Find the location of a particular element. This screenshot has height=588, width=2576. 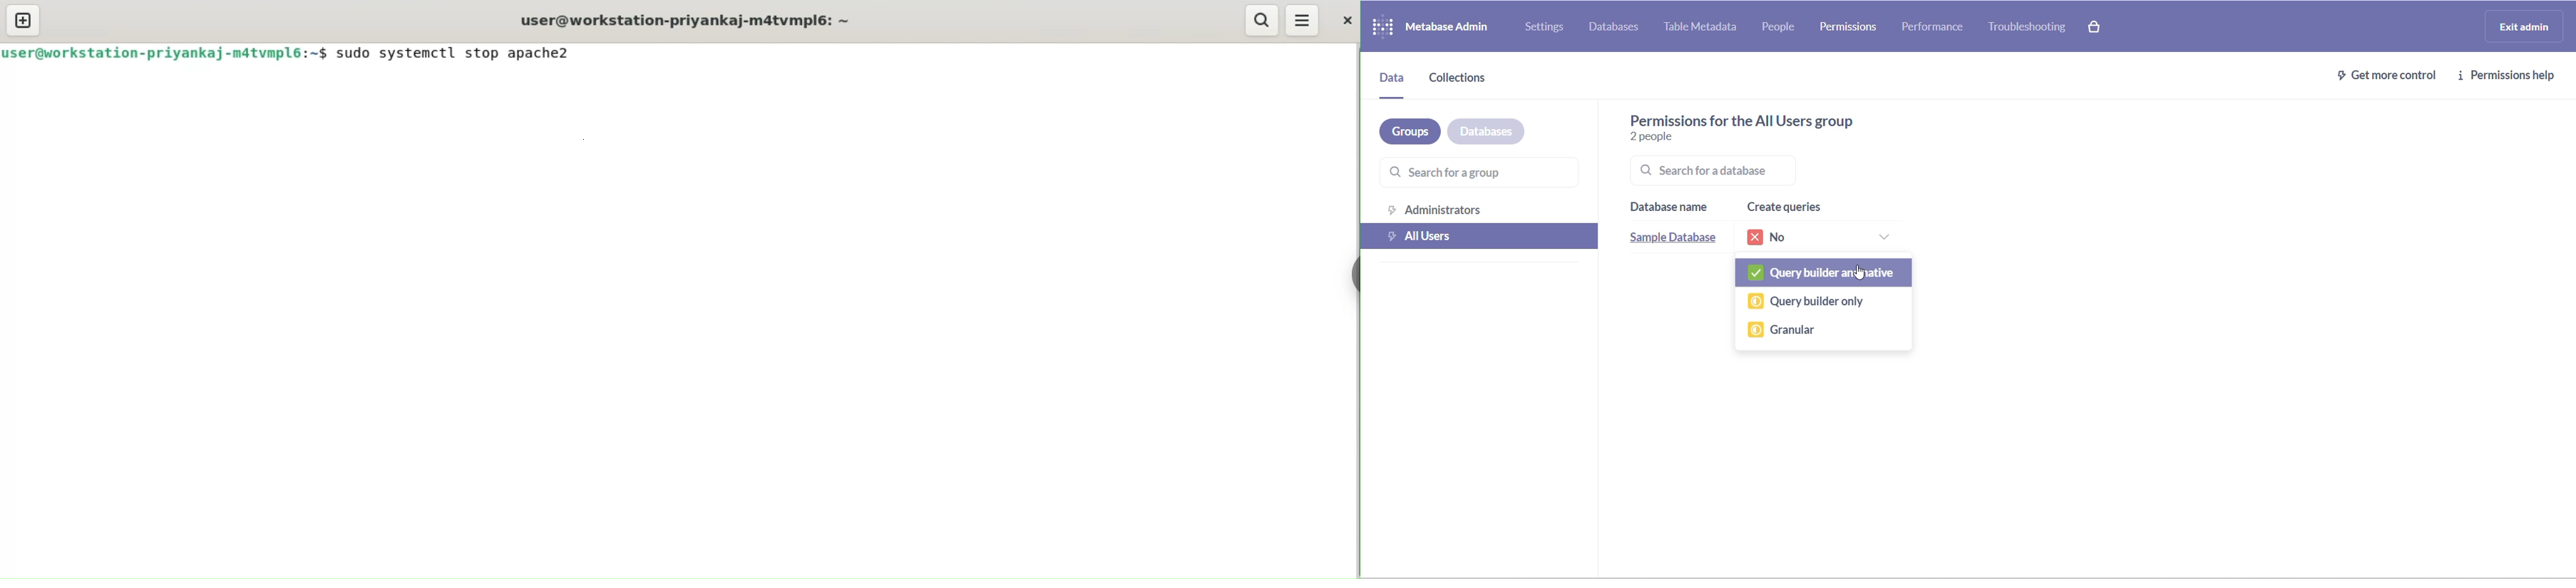

database name is located at coordinates (1675, 208).